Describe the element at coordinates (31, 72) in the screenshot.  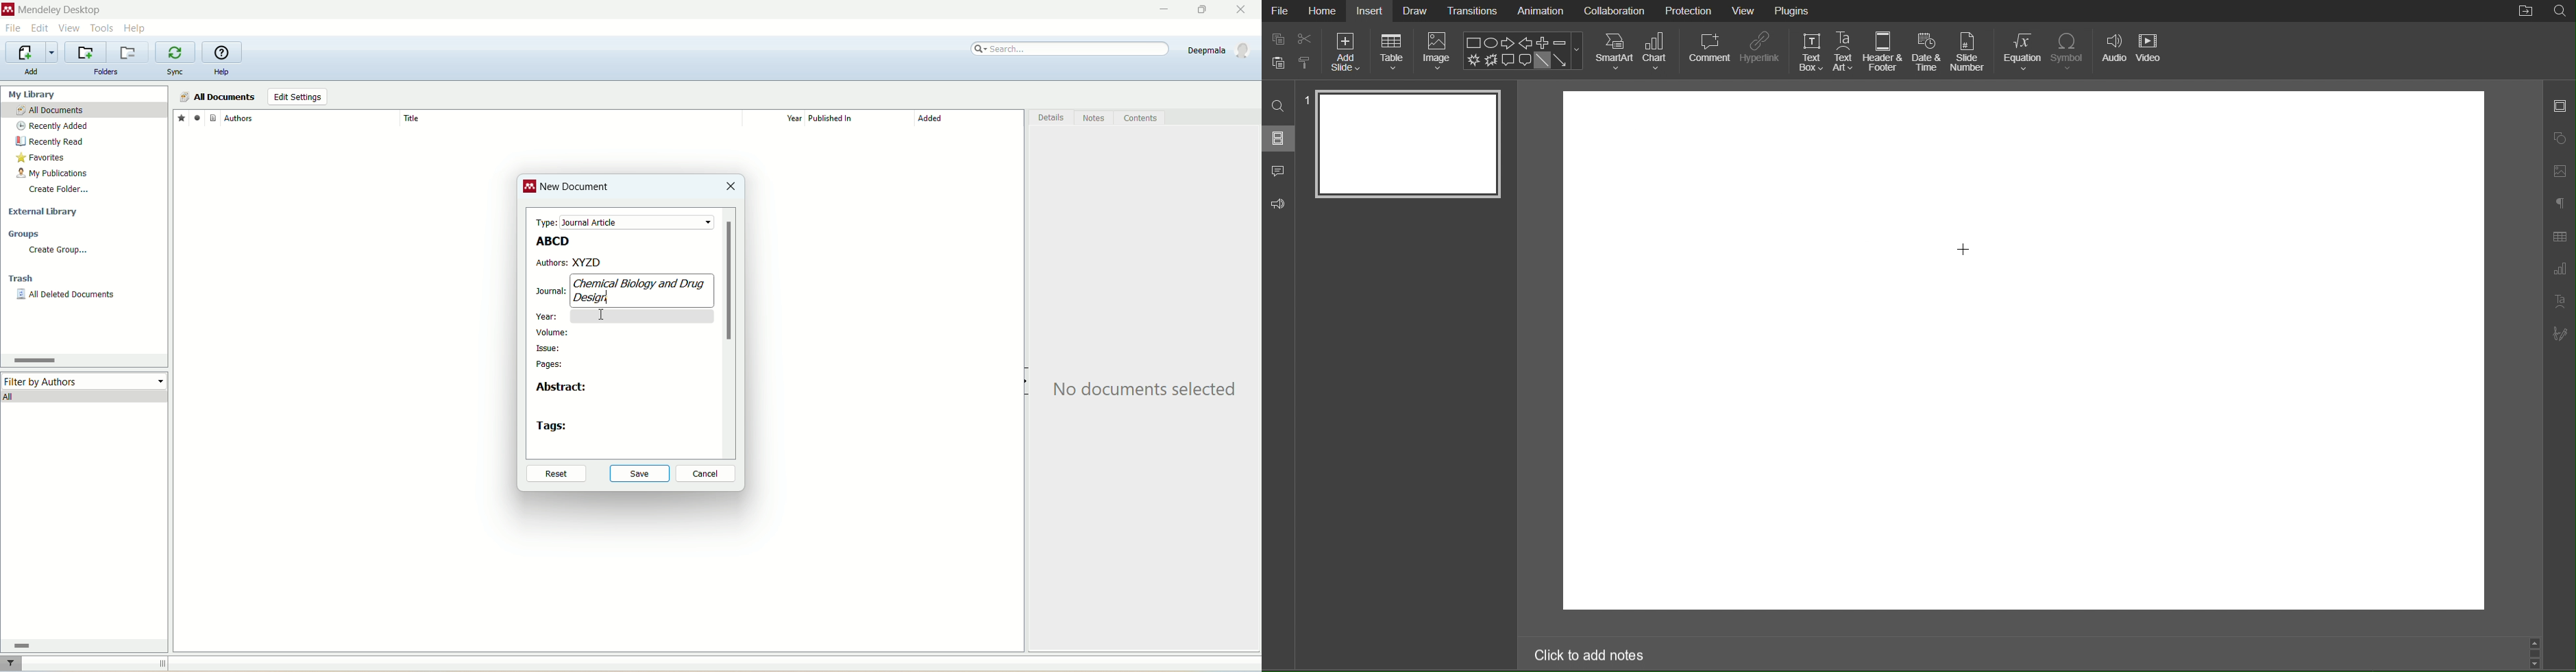
I see `add` at that location.